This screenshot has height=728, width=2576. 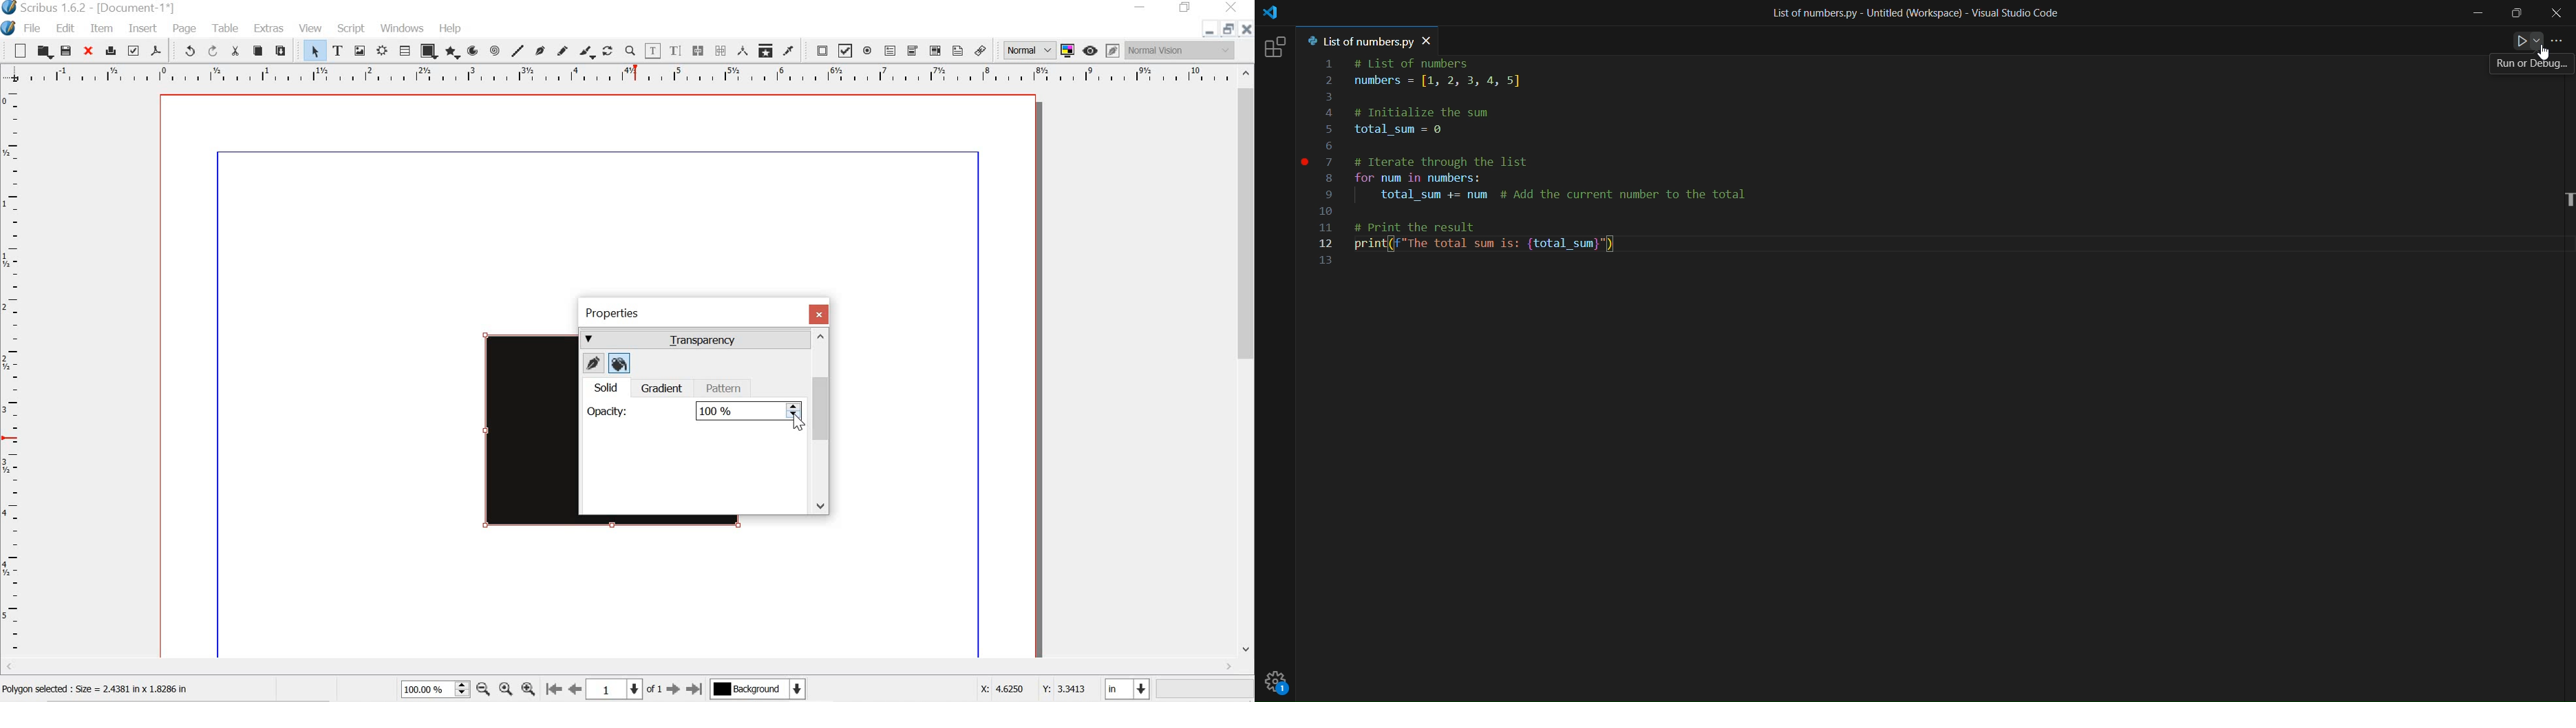 I want to click on copy, so click(x=258, y=50).